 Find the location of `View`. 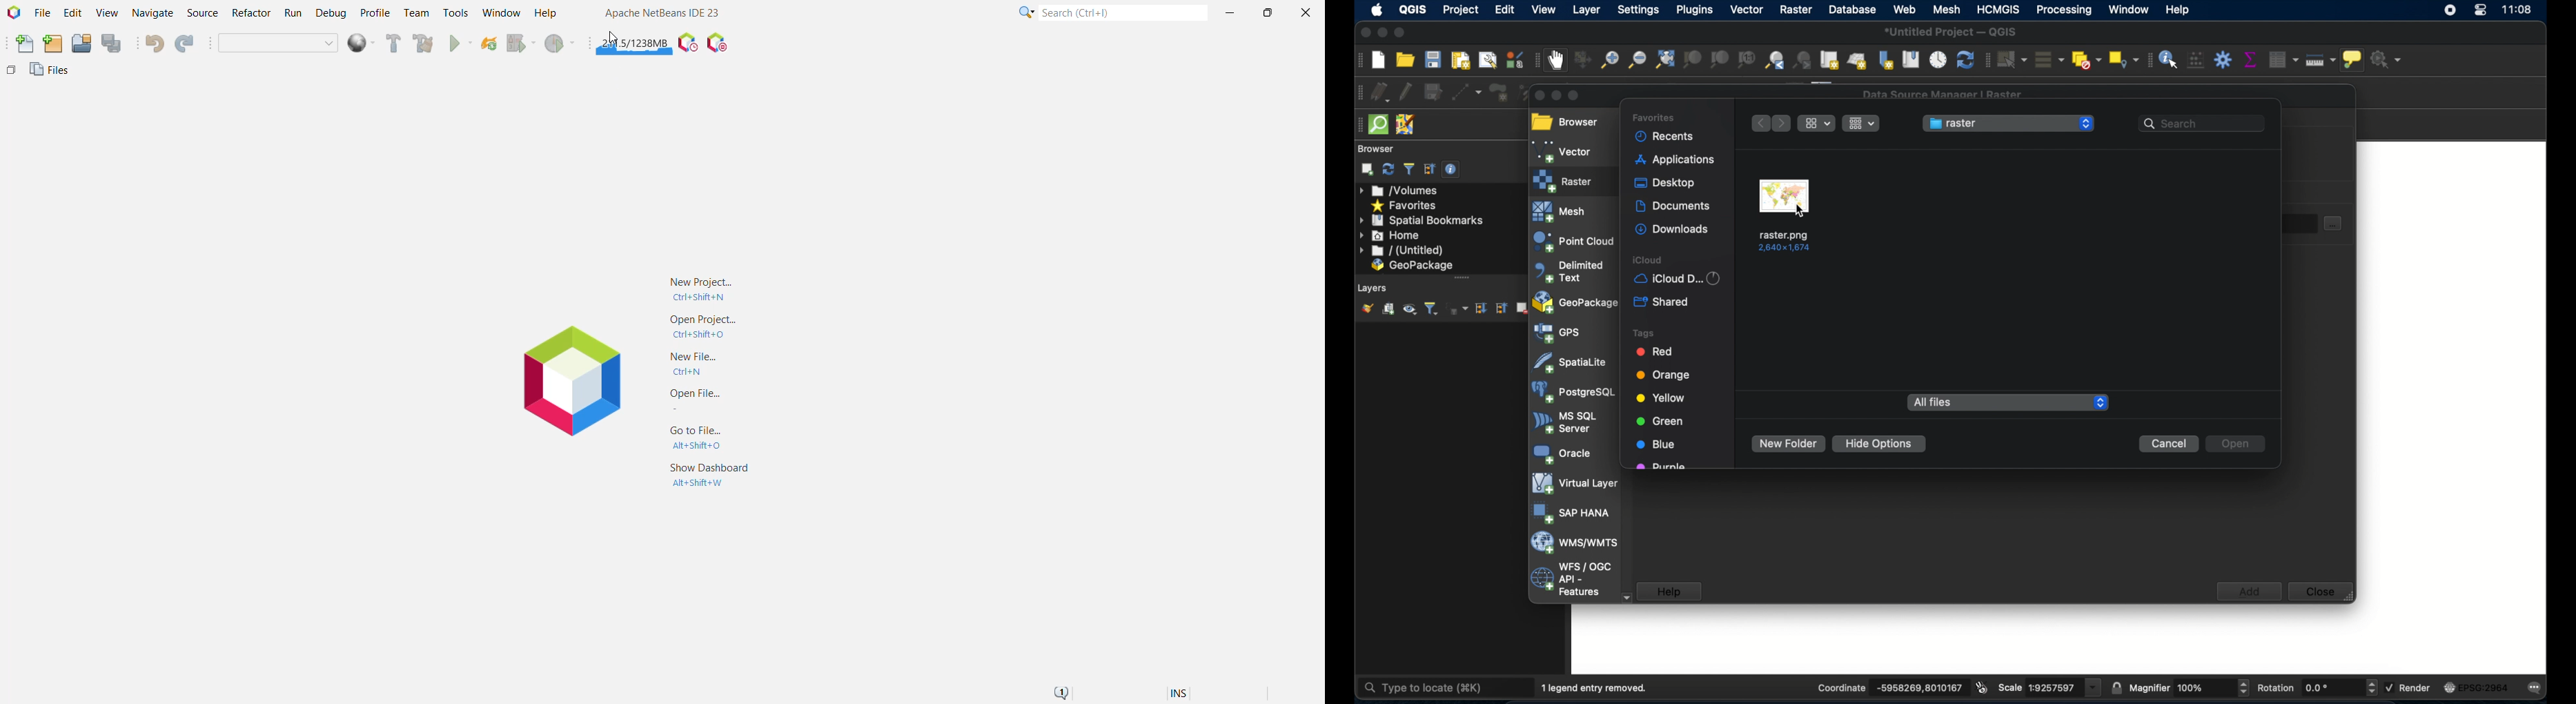

View is located at coordinates (106, 14).